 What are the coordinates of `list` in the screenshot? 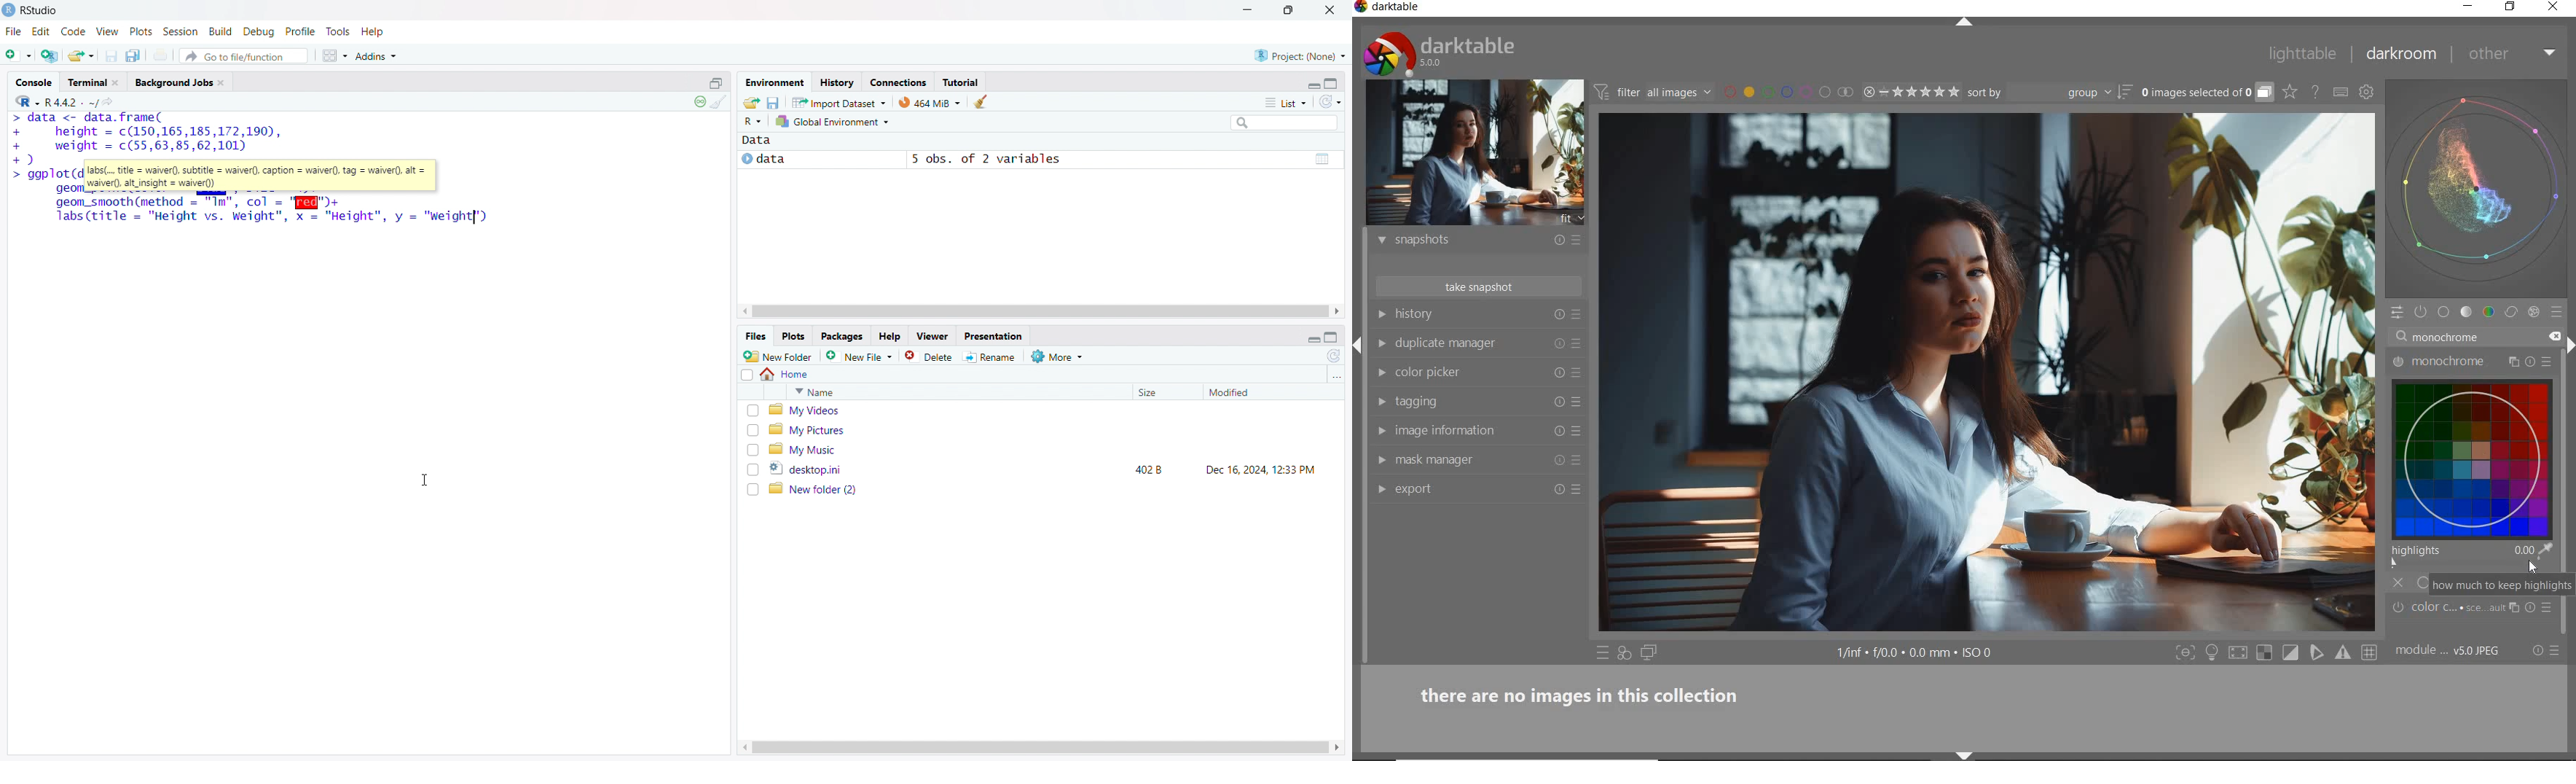 It's located at (1285, 102).